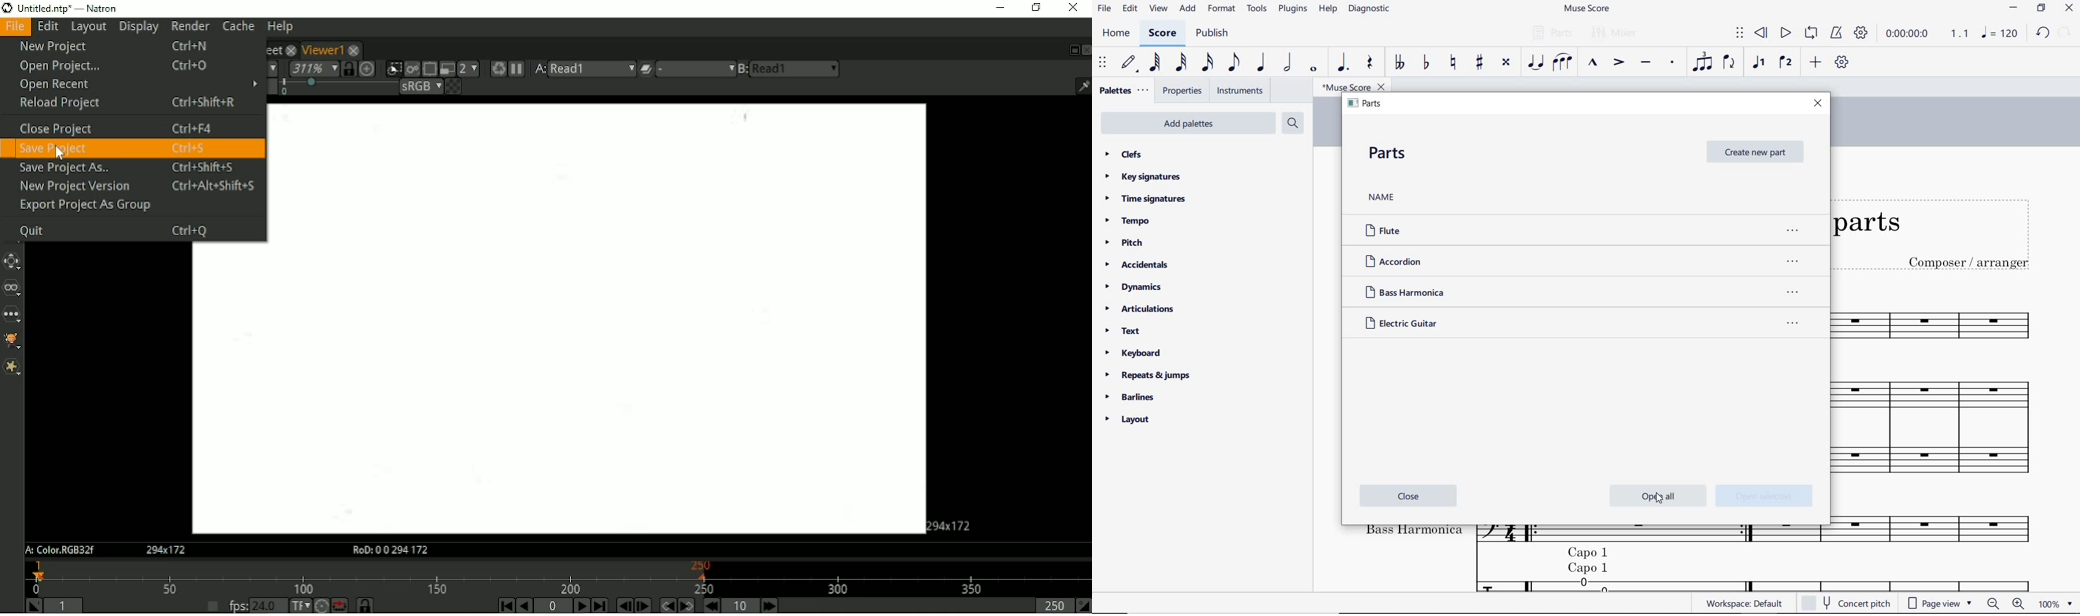 The image size is (2100, 616). Describe the element at coordinates (1907, 35) in the screenshot. I see `playback time` at that location.